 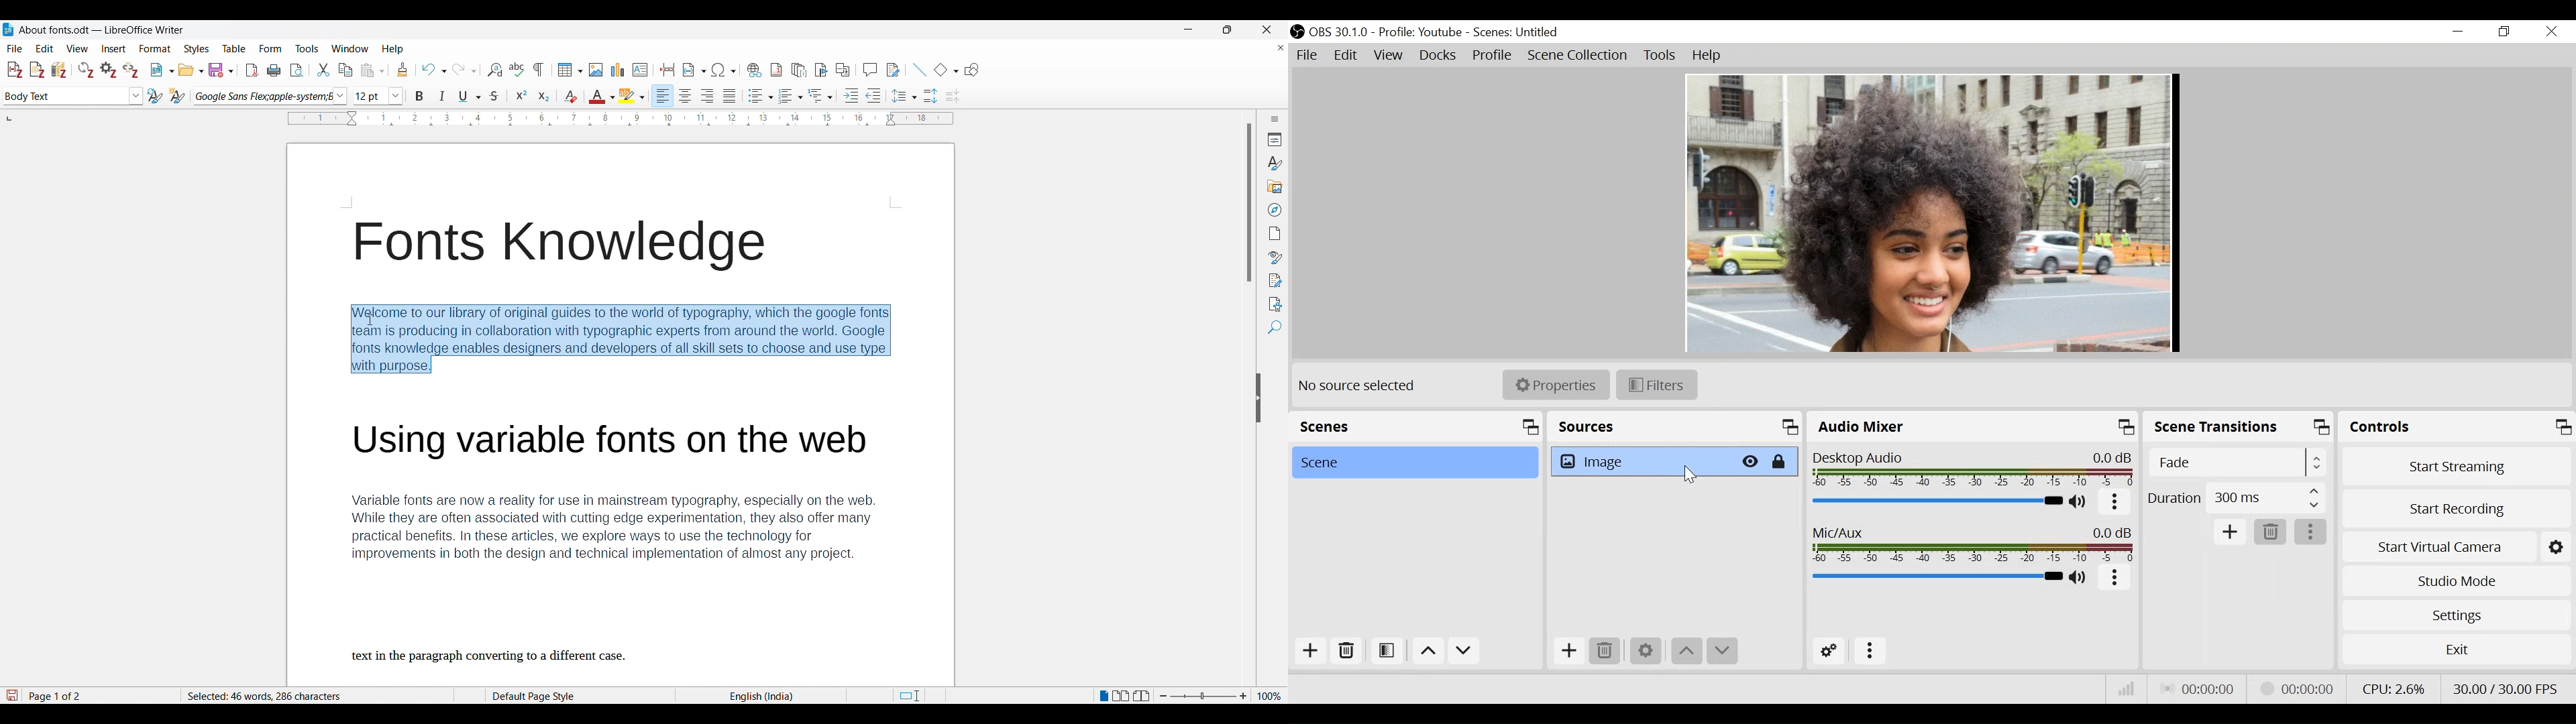 I want to click on Insert cross-reference, so click(x=843, y=70).